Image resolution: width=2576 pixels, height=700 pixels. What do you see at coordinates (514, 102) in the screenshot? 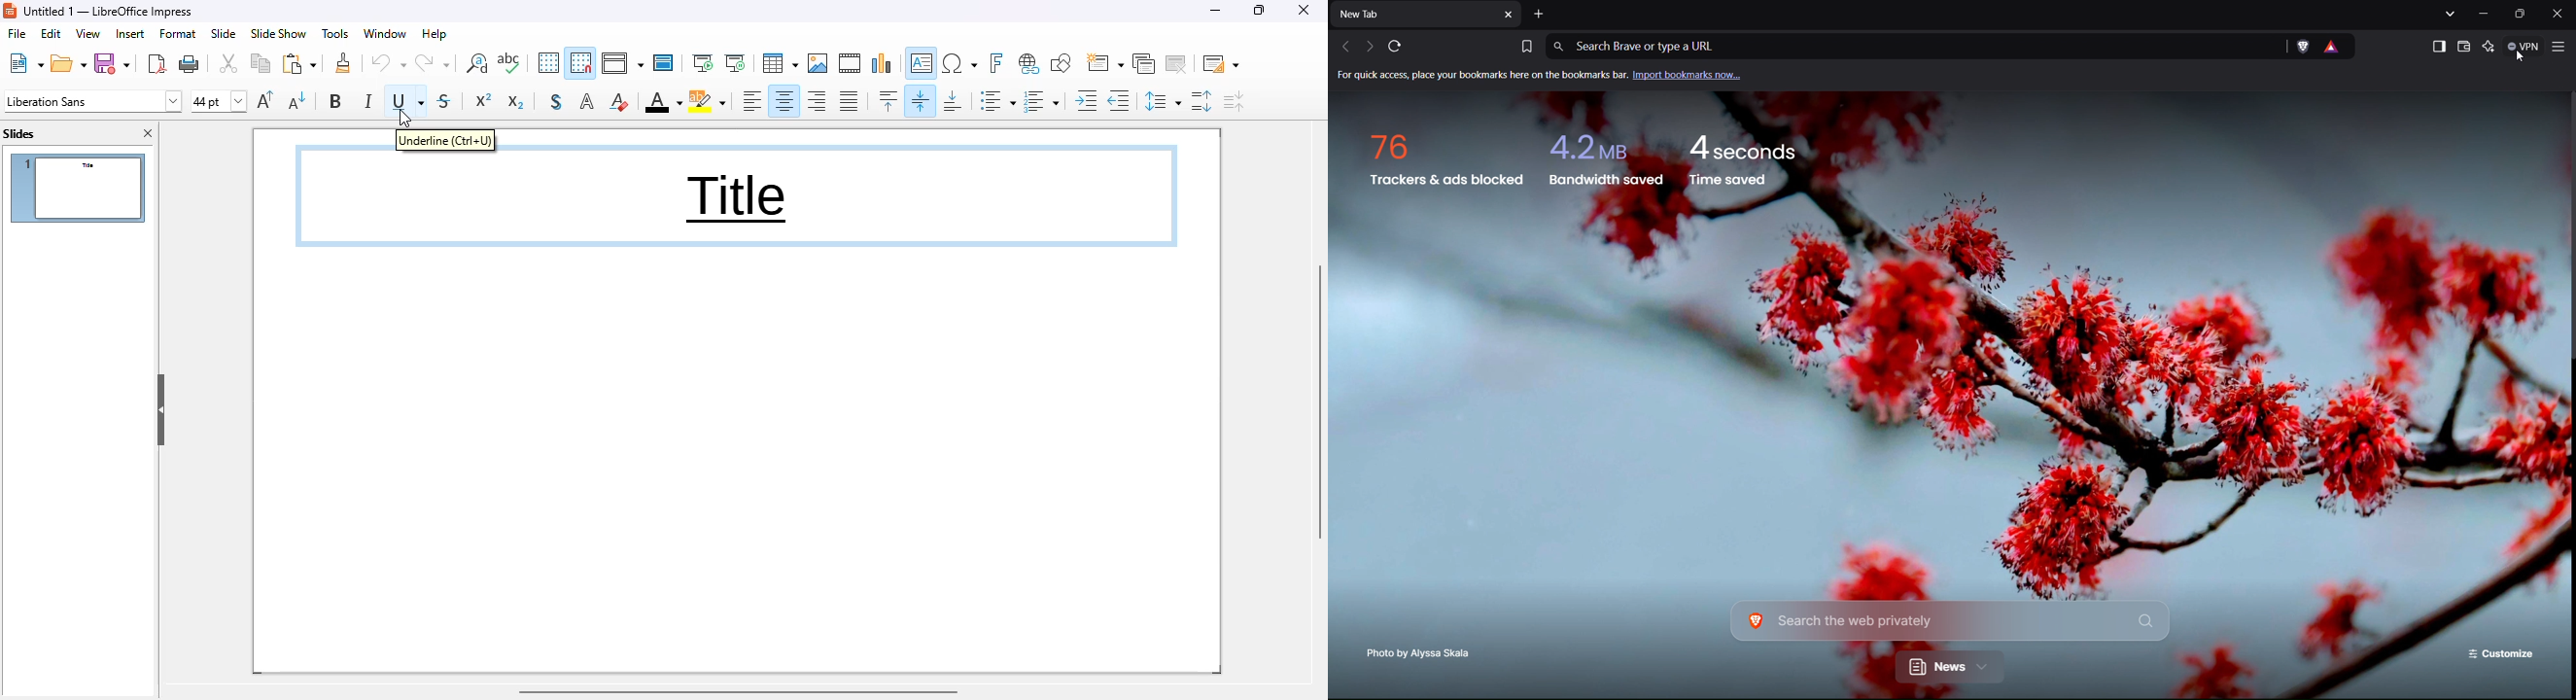
I see `subscript` at bounding box center [514, 102].